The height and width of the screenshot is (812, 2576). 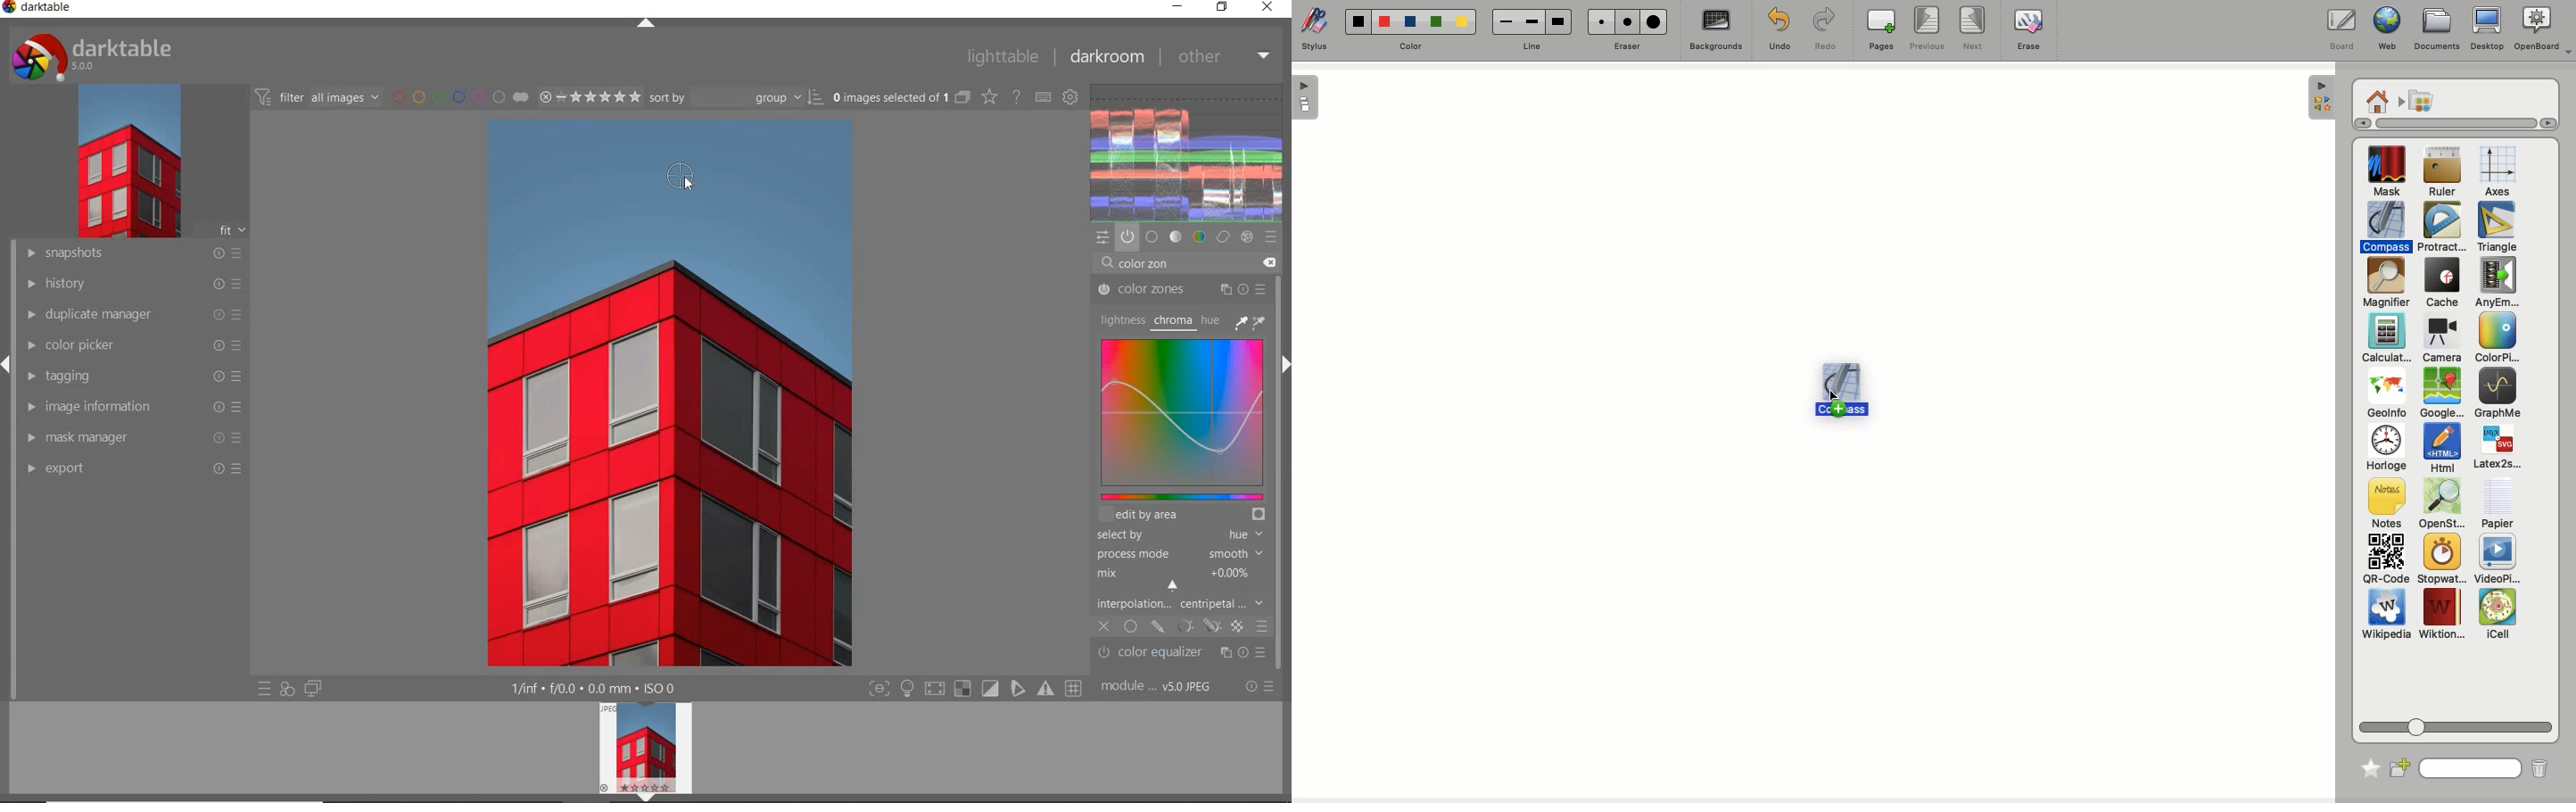 What do you see at coordinates (1271, 235) in the screenshot?
I see `presets` at bounding box center [1271, 235].